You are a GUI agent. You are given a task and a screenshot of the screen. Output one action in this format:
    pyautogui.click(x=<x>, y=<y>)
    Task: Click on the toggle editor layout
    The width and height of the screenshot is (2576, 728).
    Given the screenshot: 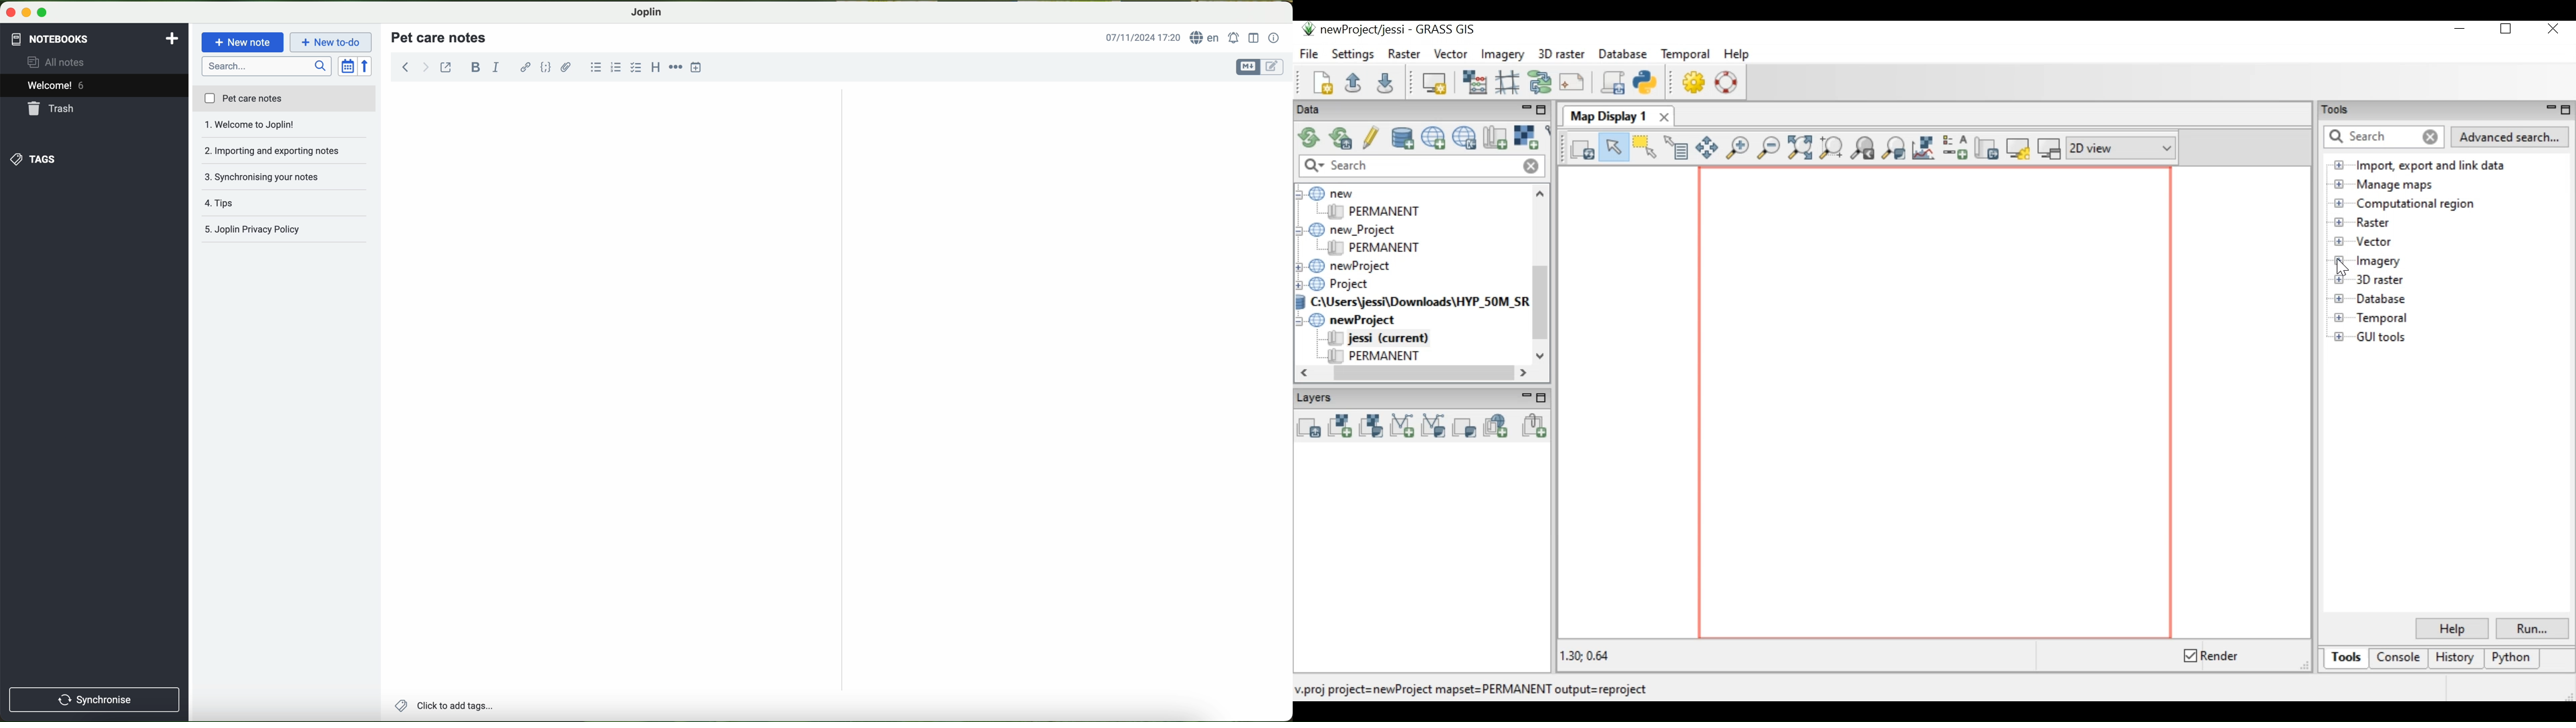 What is the action you would take?
    pyautogui.click(x=1254, y=37)
    